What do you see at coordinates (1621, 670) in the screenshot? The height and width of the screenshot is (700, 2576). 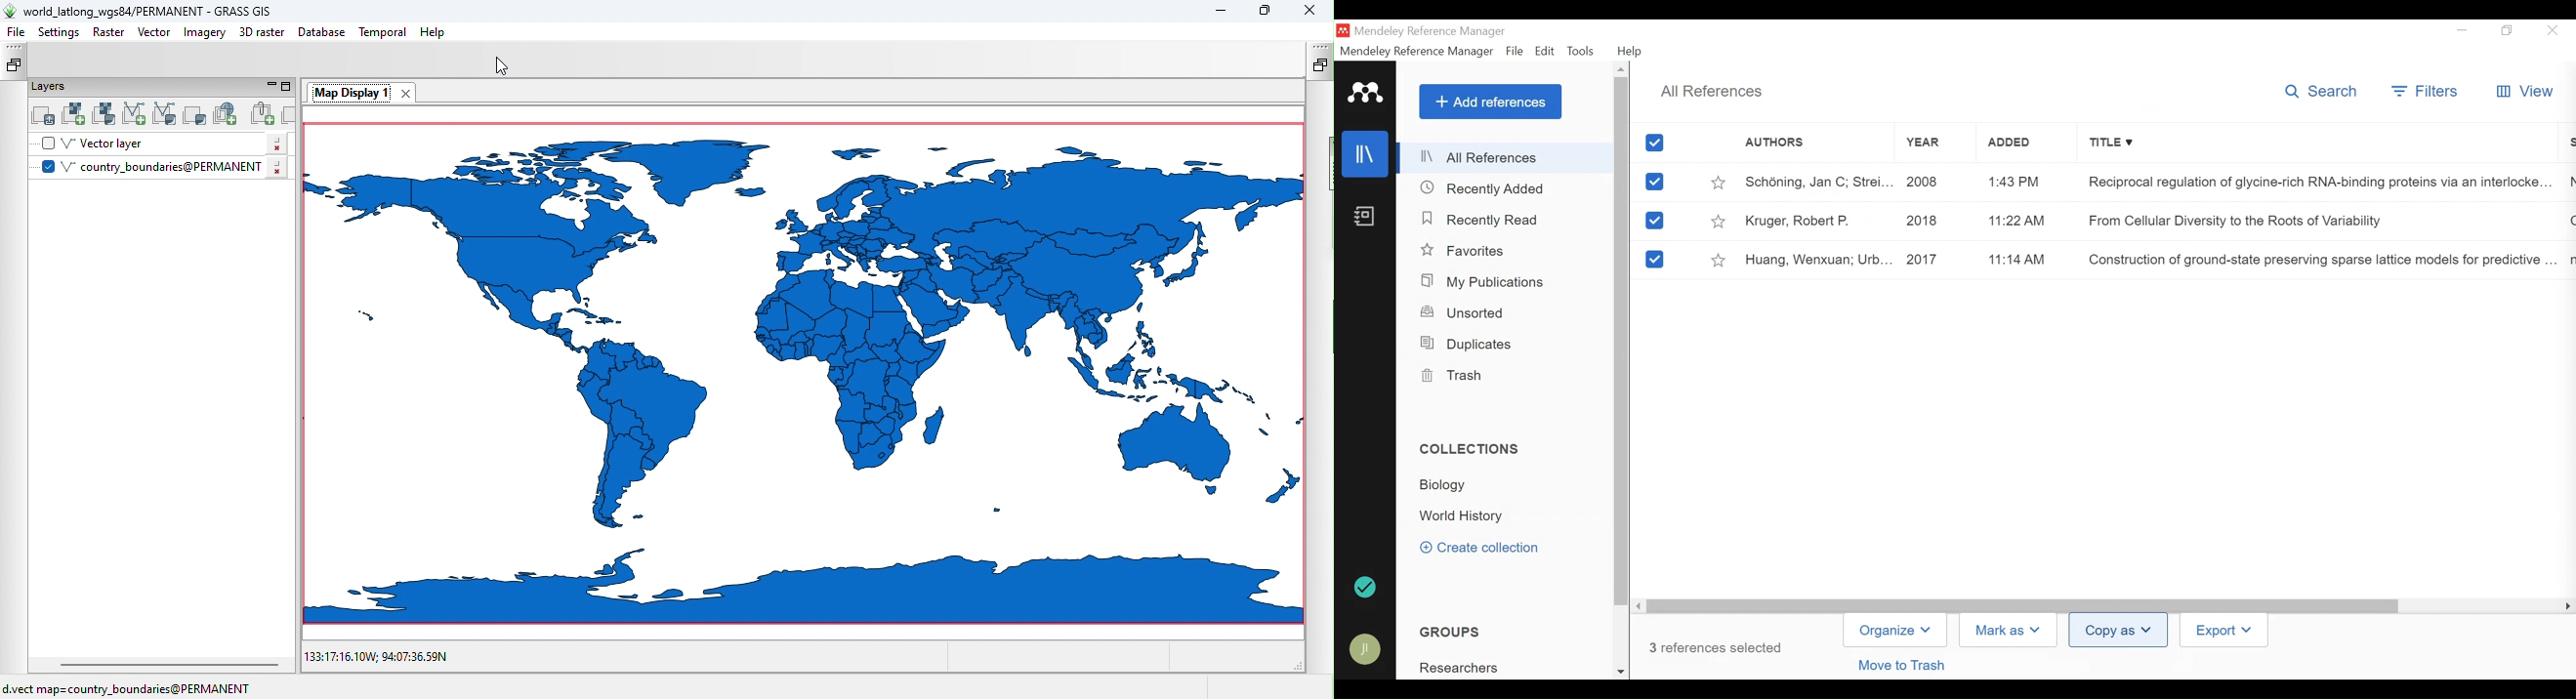 I see `Scroll down` at bounding box center [1621, 670].